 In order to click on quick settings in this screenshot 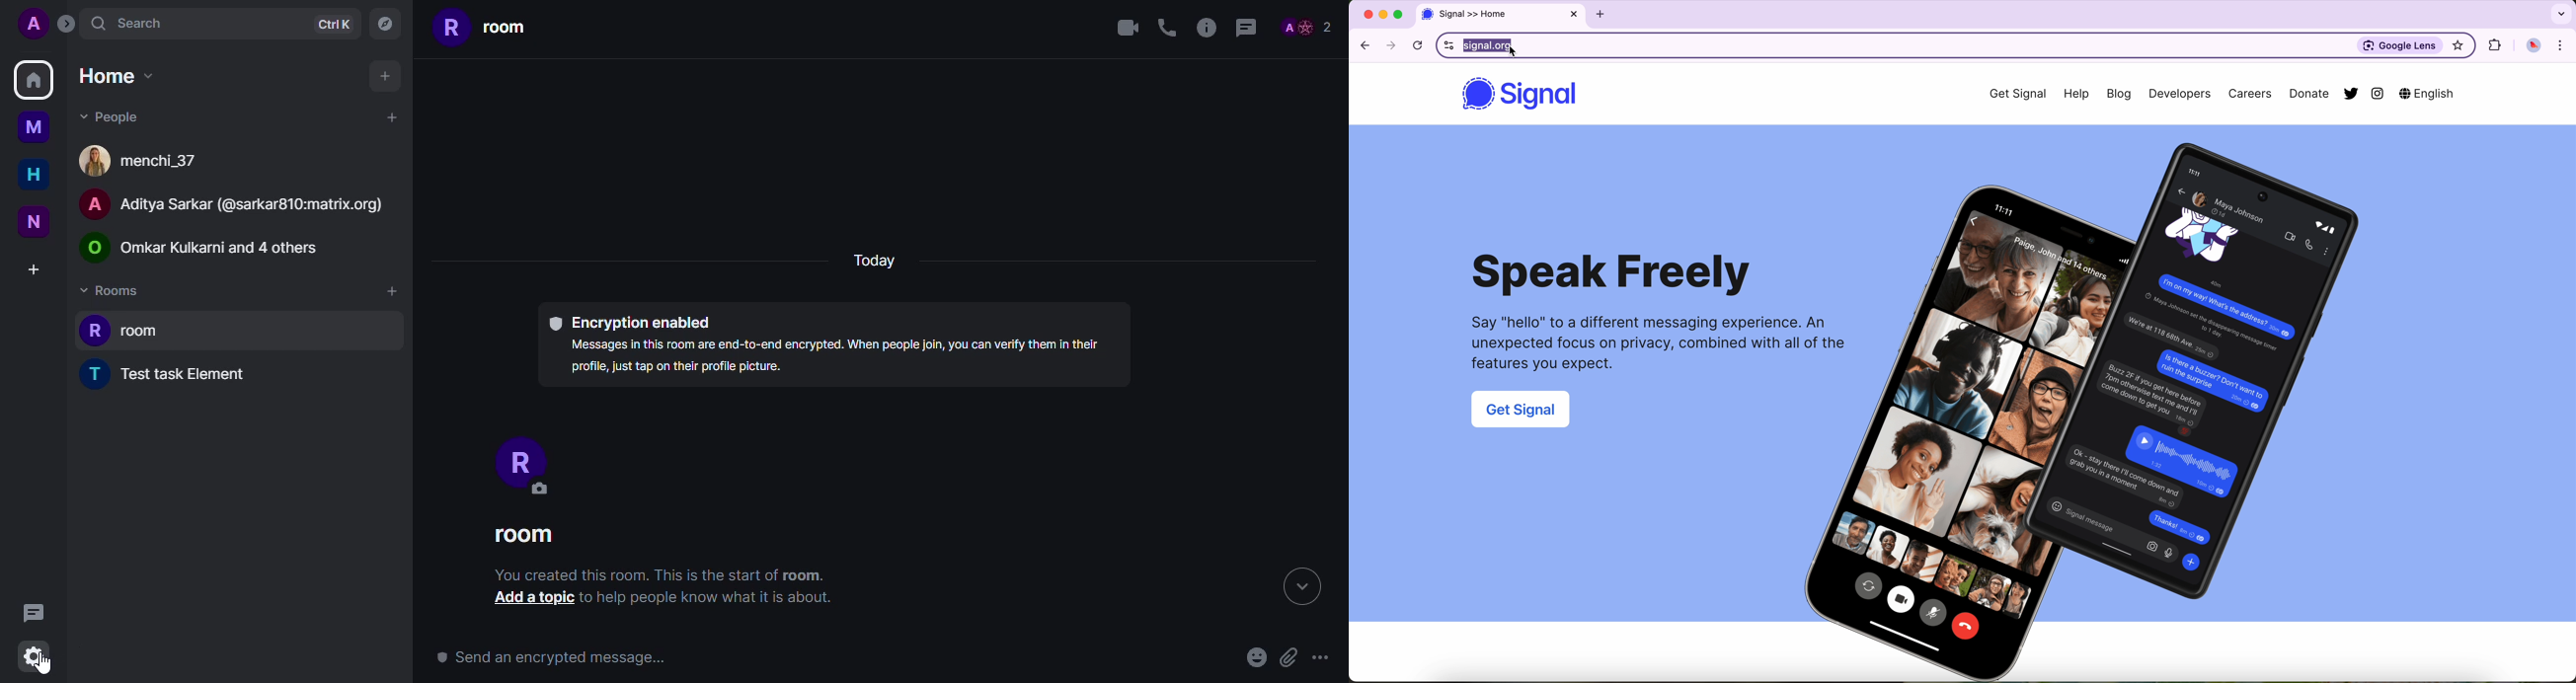, I will do `click(37, 656)`.